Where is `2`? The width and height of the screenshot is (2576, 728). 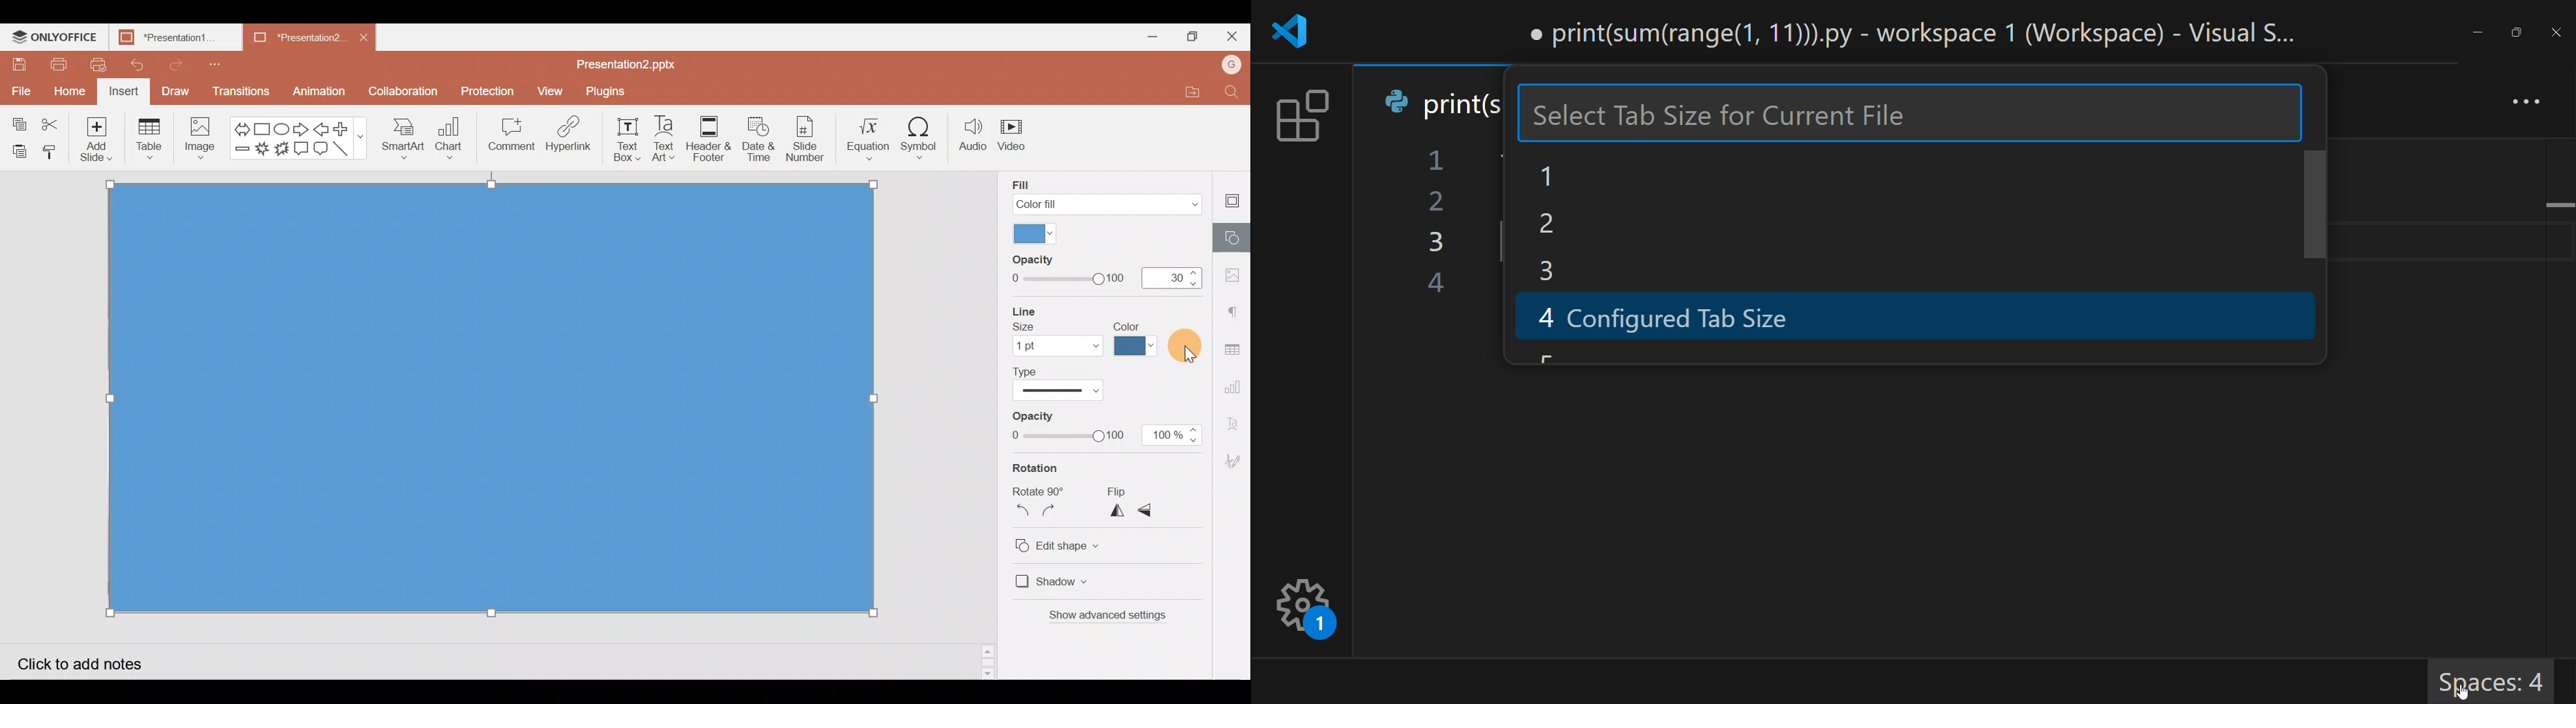
2 is located at coordinates (1569, 224).